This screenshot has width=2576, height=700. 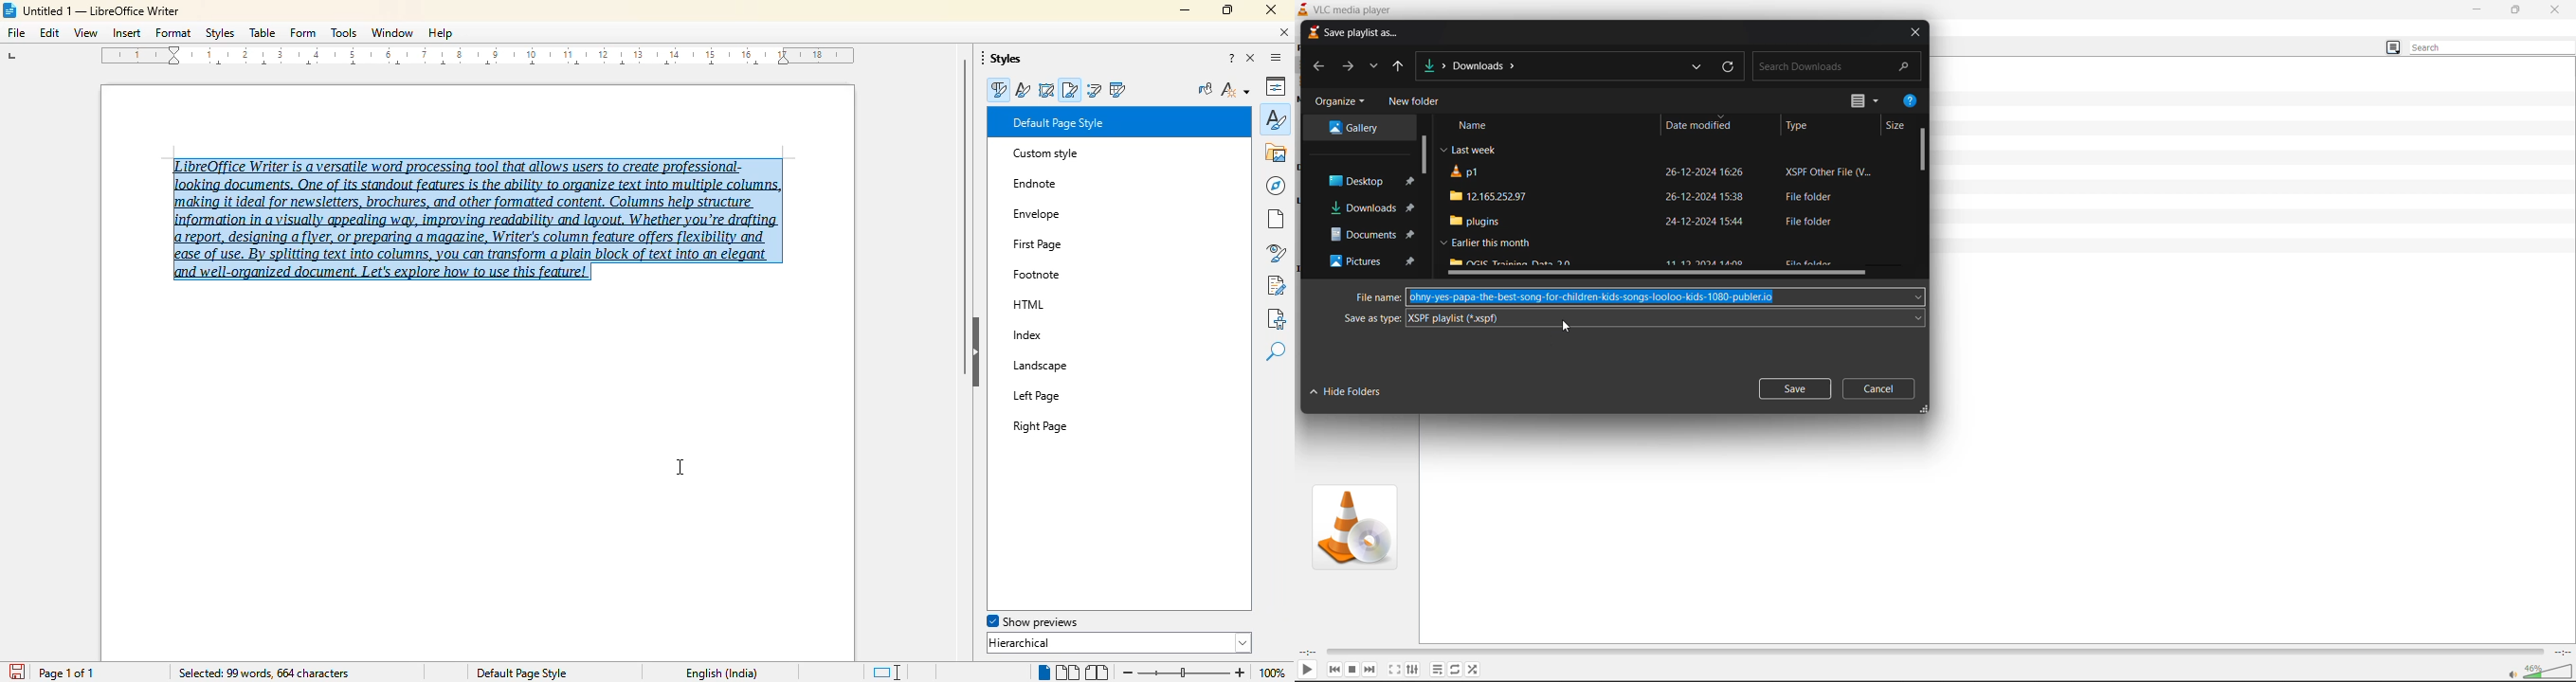 What do you see at coordinates (1066, 672) in the screenshot?
I see `multi-page view` at bounding box center [1066, 672].